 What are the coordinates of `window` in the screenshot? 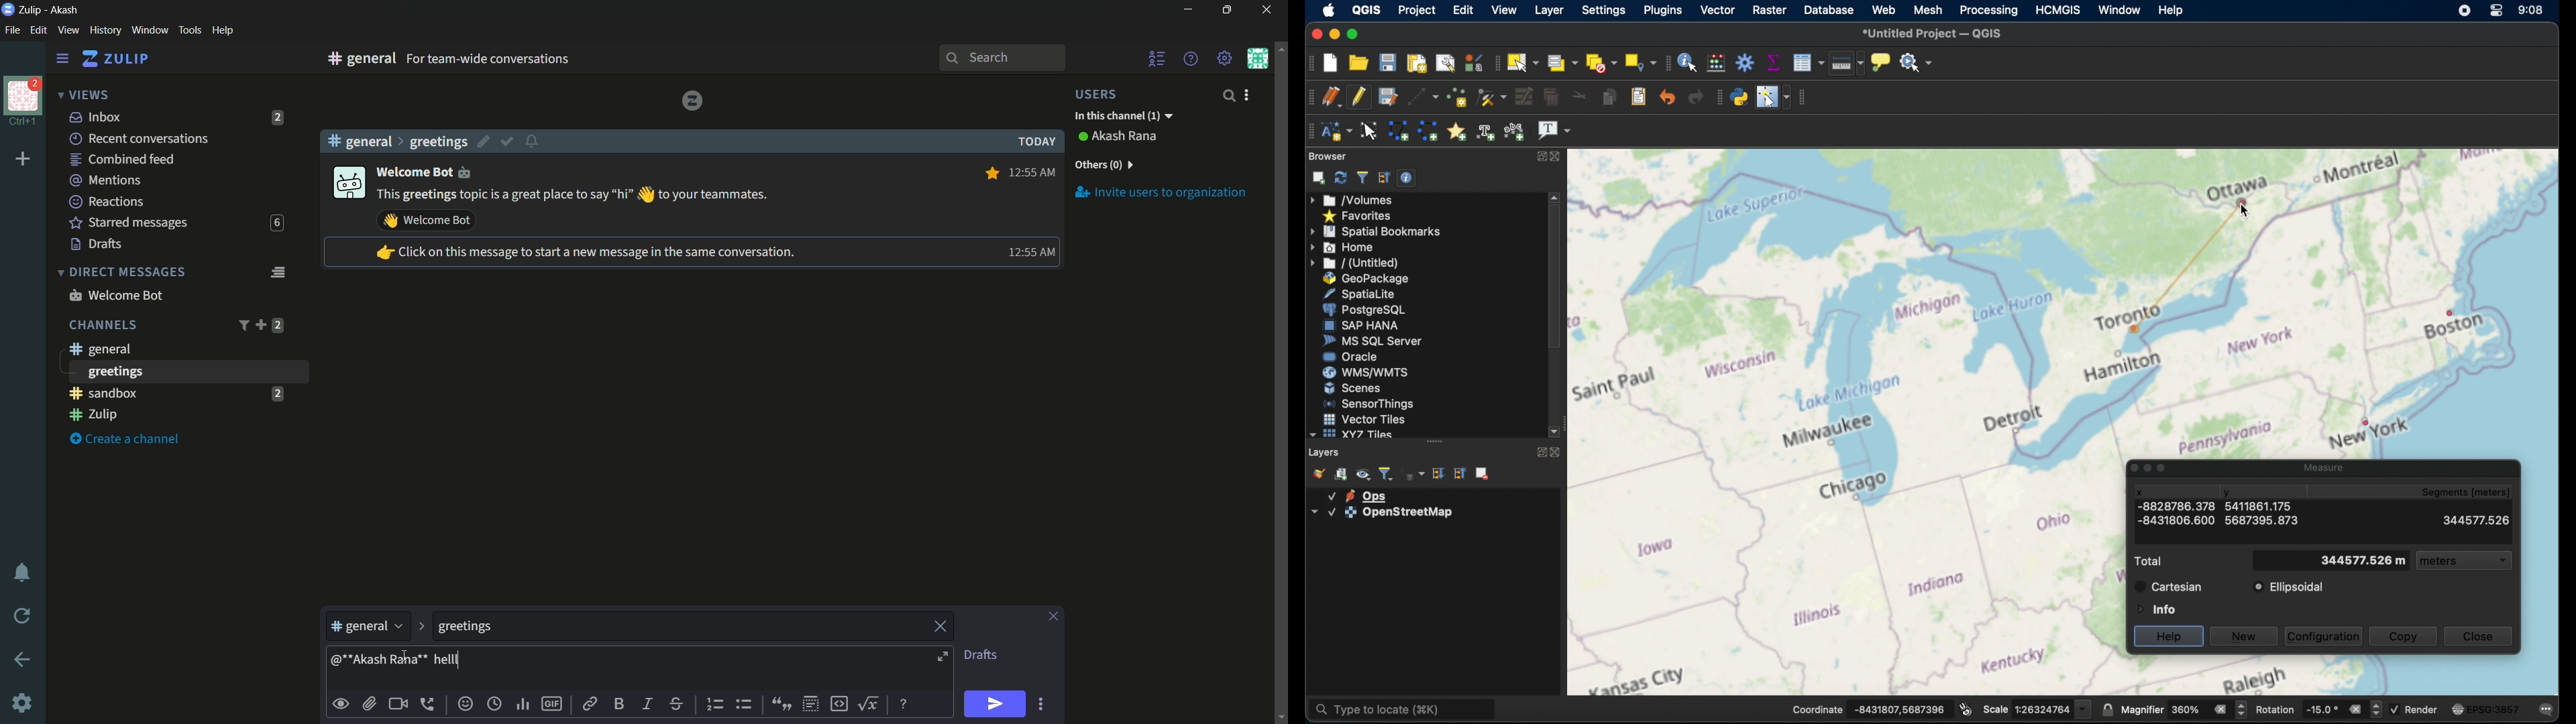 It's located at (2121, 9).